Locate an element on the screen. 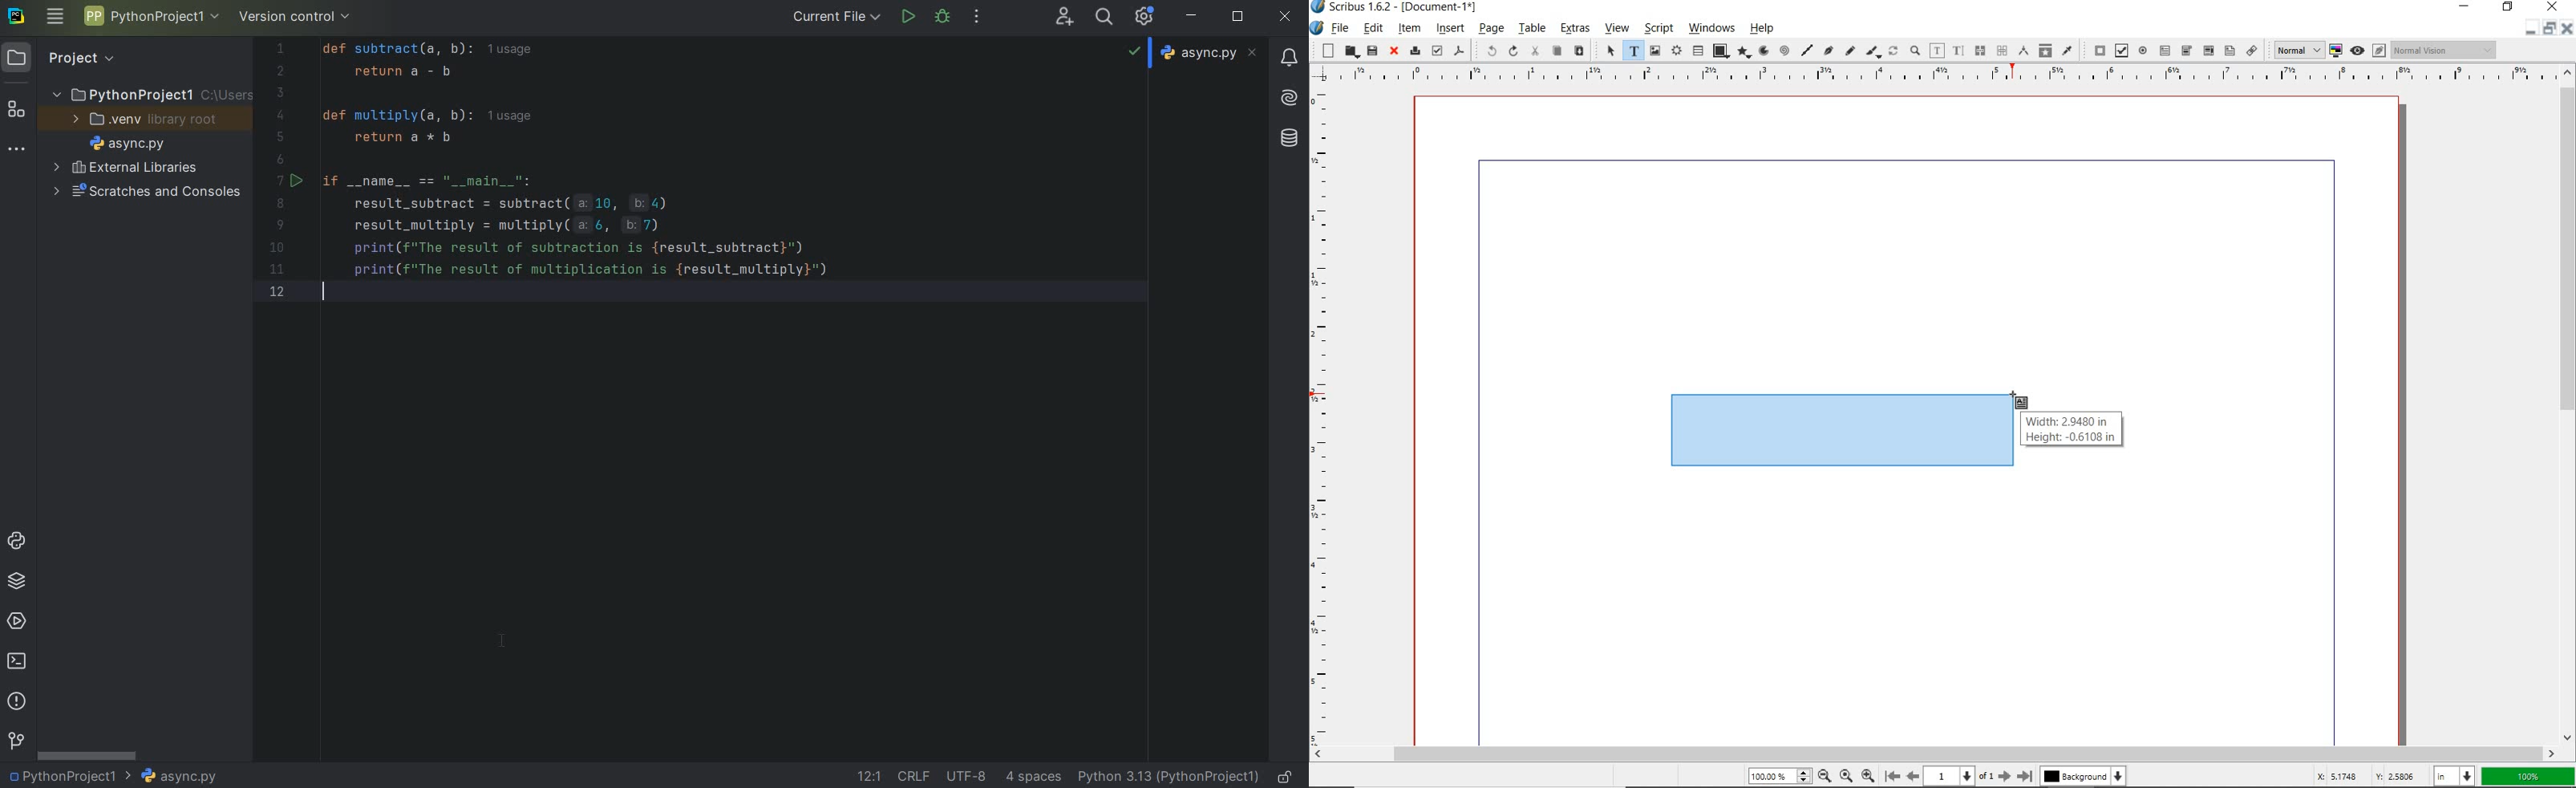  edit contents of frame is located at coordinates (1937, 51).